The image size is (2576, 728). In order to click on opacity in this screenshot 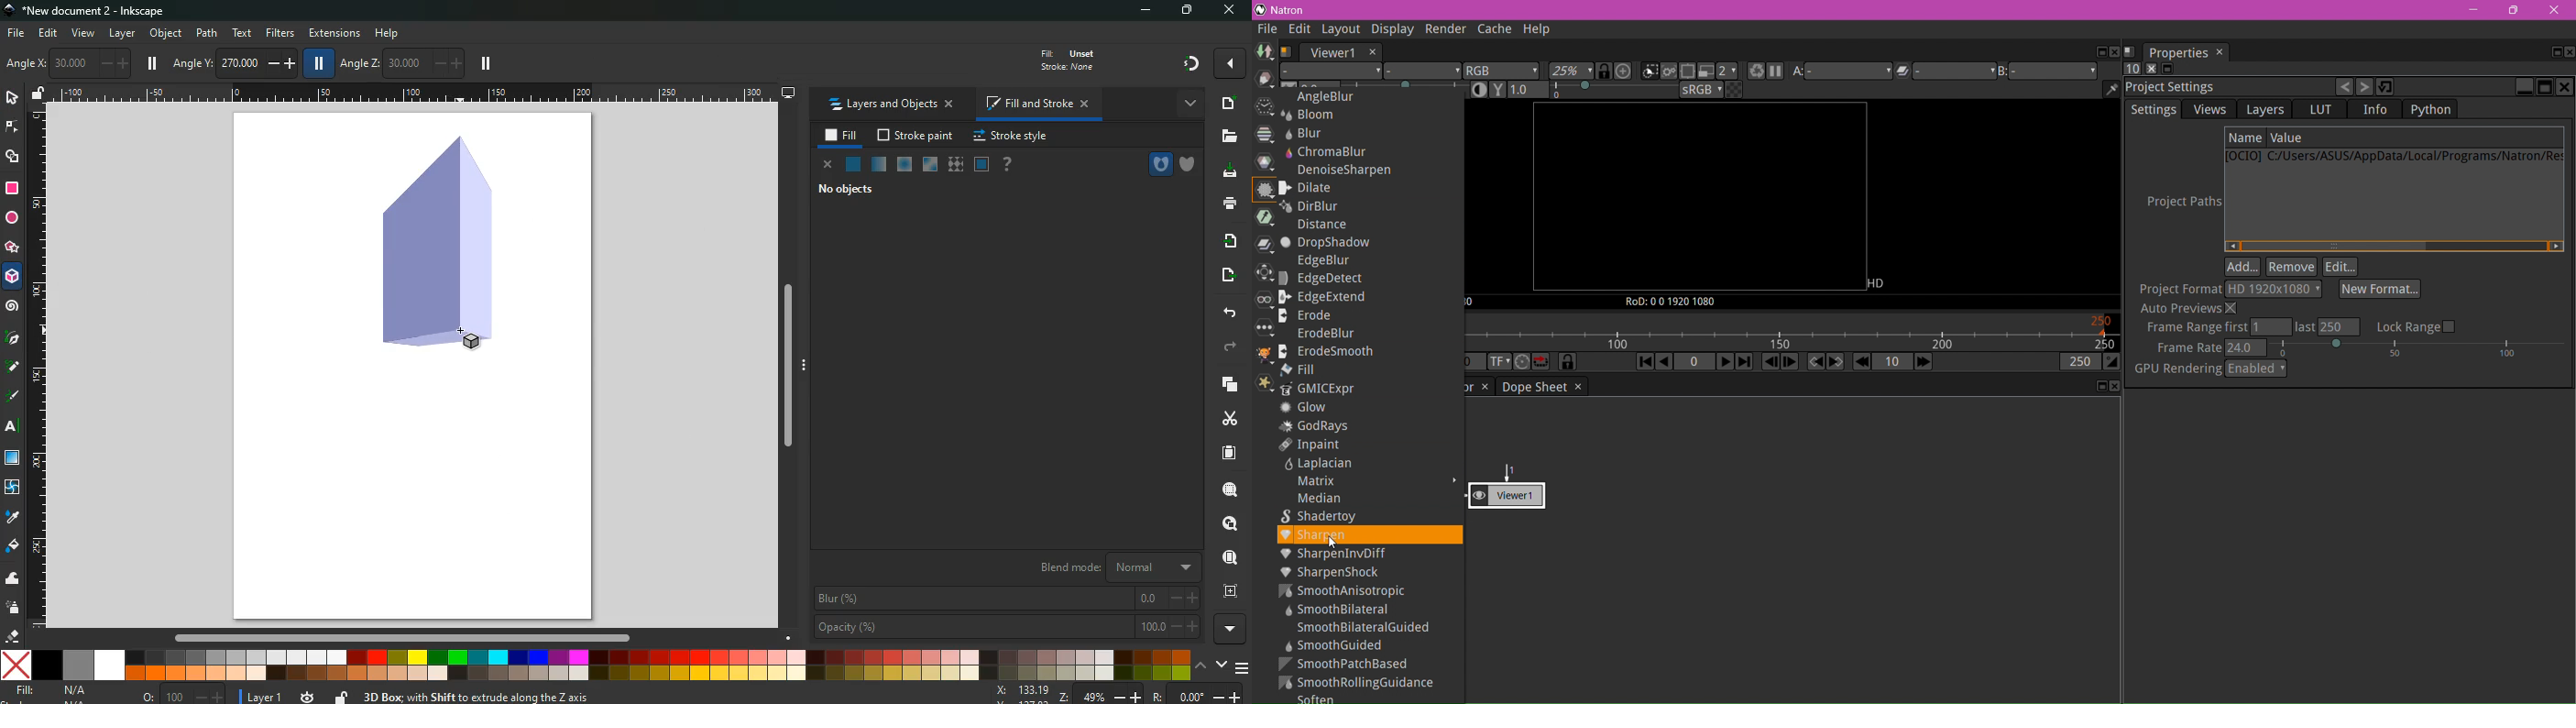, I will do `click(879, 165)`.